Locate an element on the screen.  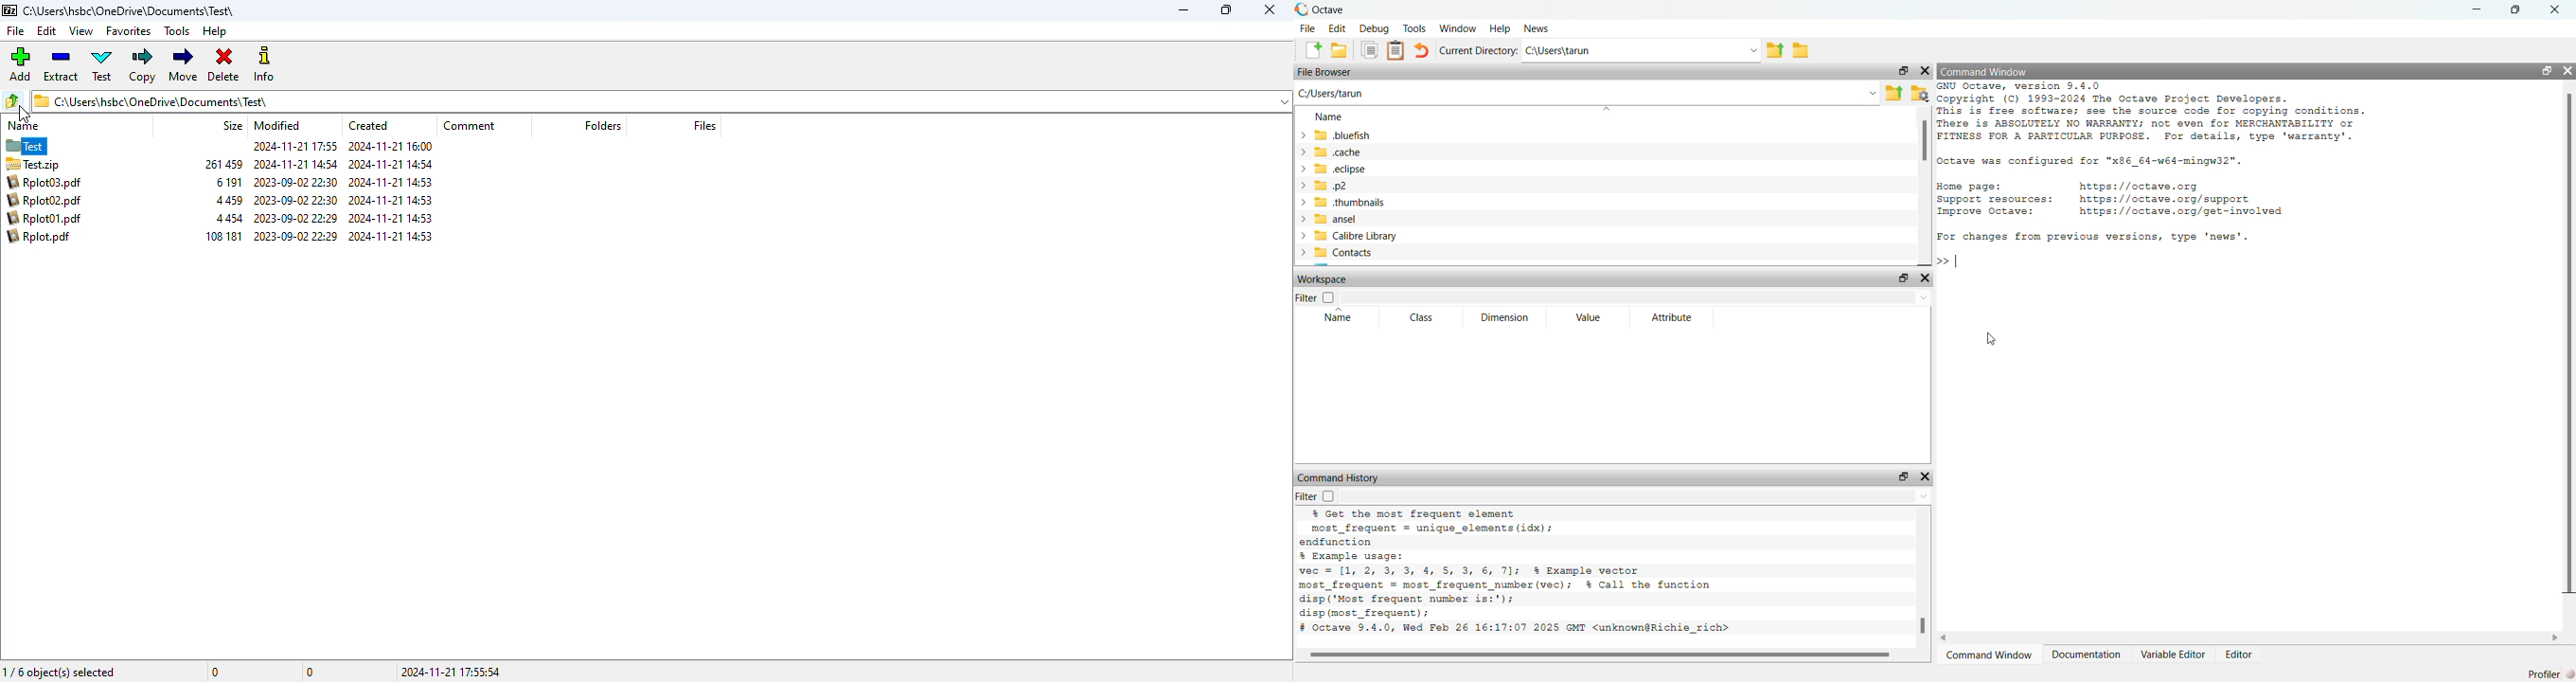
Enter text to filter the command history is located at coordinates (1637, 496).